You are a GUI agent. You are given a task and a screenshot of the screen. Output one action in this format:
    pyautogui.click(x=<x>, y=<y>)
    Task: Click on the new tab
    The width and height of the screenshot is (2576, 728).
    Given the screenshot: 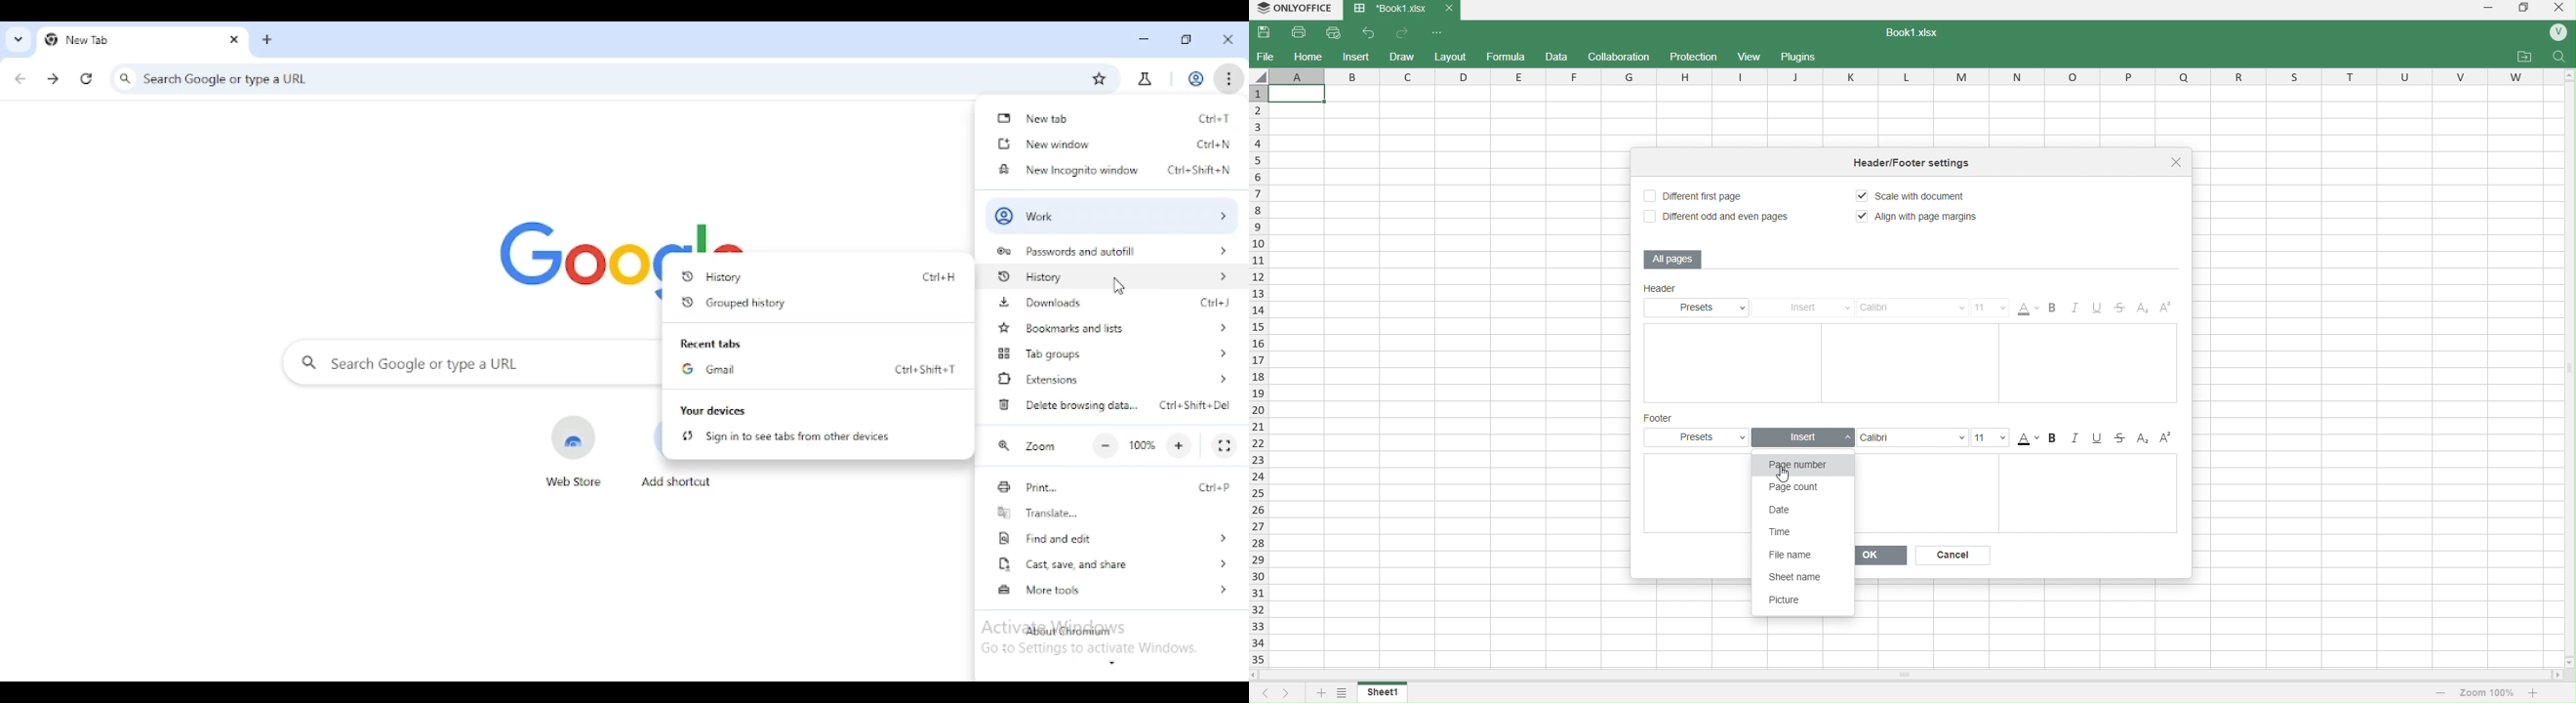 What is the action you would take?
    pyautogui.click(x=122, y=39)
    